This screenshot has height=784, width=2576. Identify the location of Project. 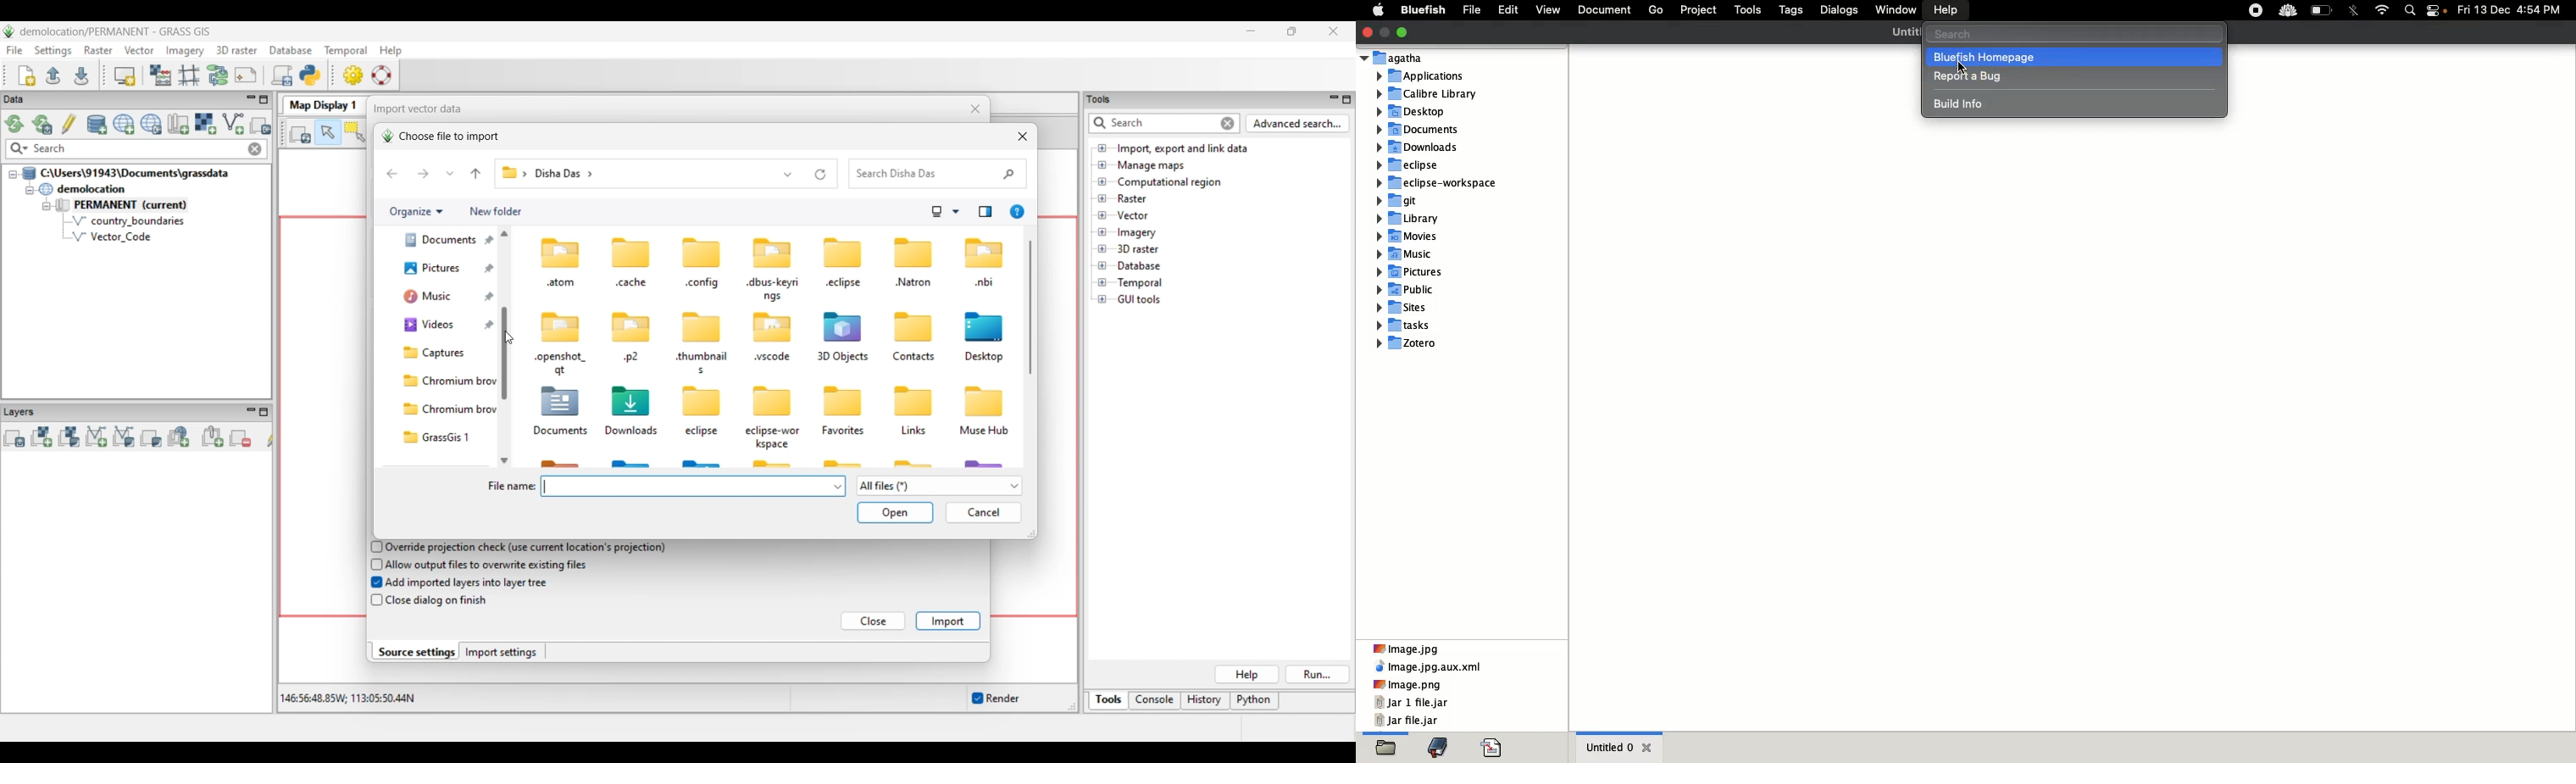
(1698, 9).